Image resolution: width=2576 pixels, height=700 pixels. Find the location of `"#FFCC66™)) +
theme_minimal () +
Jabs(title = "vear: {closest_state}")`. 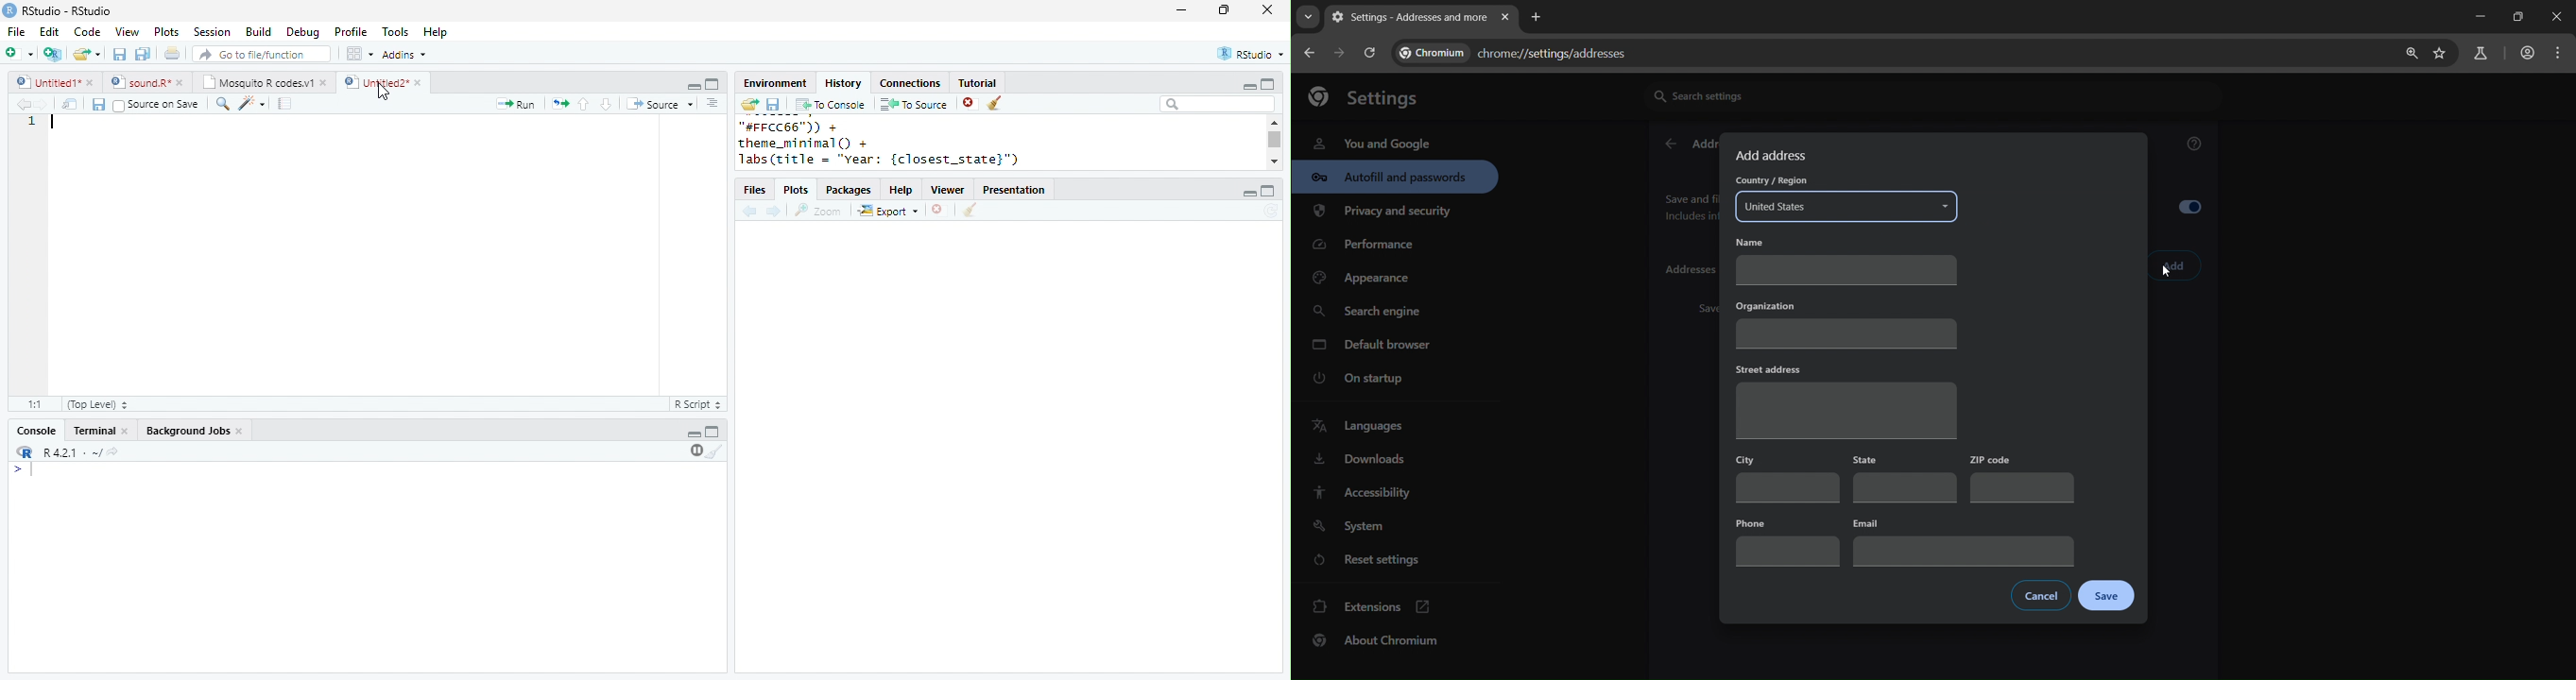

"#FFCC66™)) +
theme_minimal () +
Jabs(title = "vear: {closest_state}") is located at coordinates (896, 144).